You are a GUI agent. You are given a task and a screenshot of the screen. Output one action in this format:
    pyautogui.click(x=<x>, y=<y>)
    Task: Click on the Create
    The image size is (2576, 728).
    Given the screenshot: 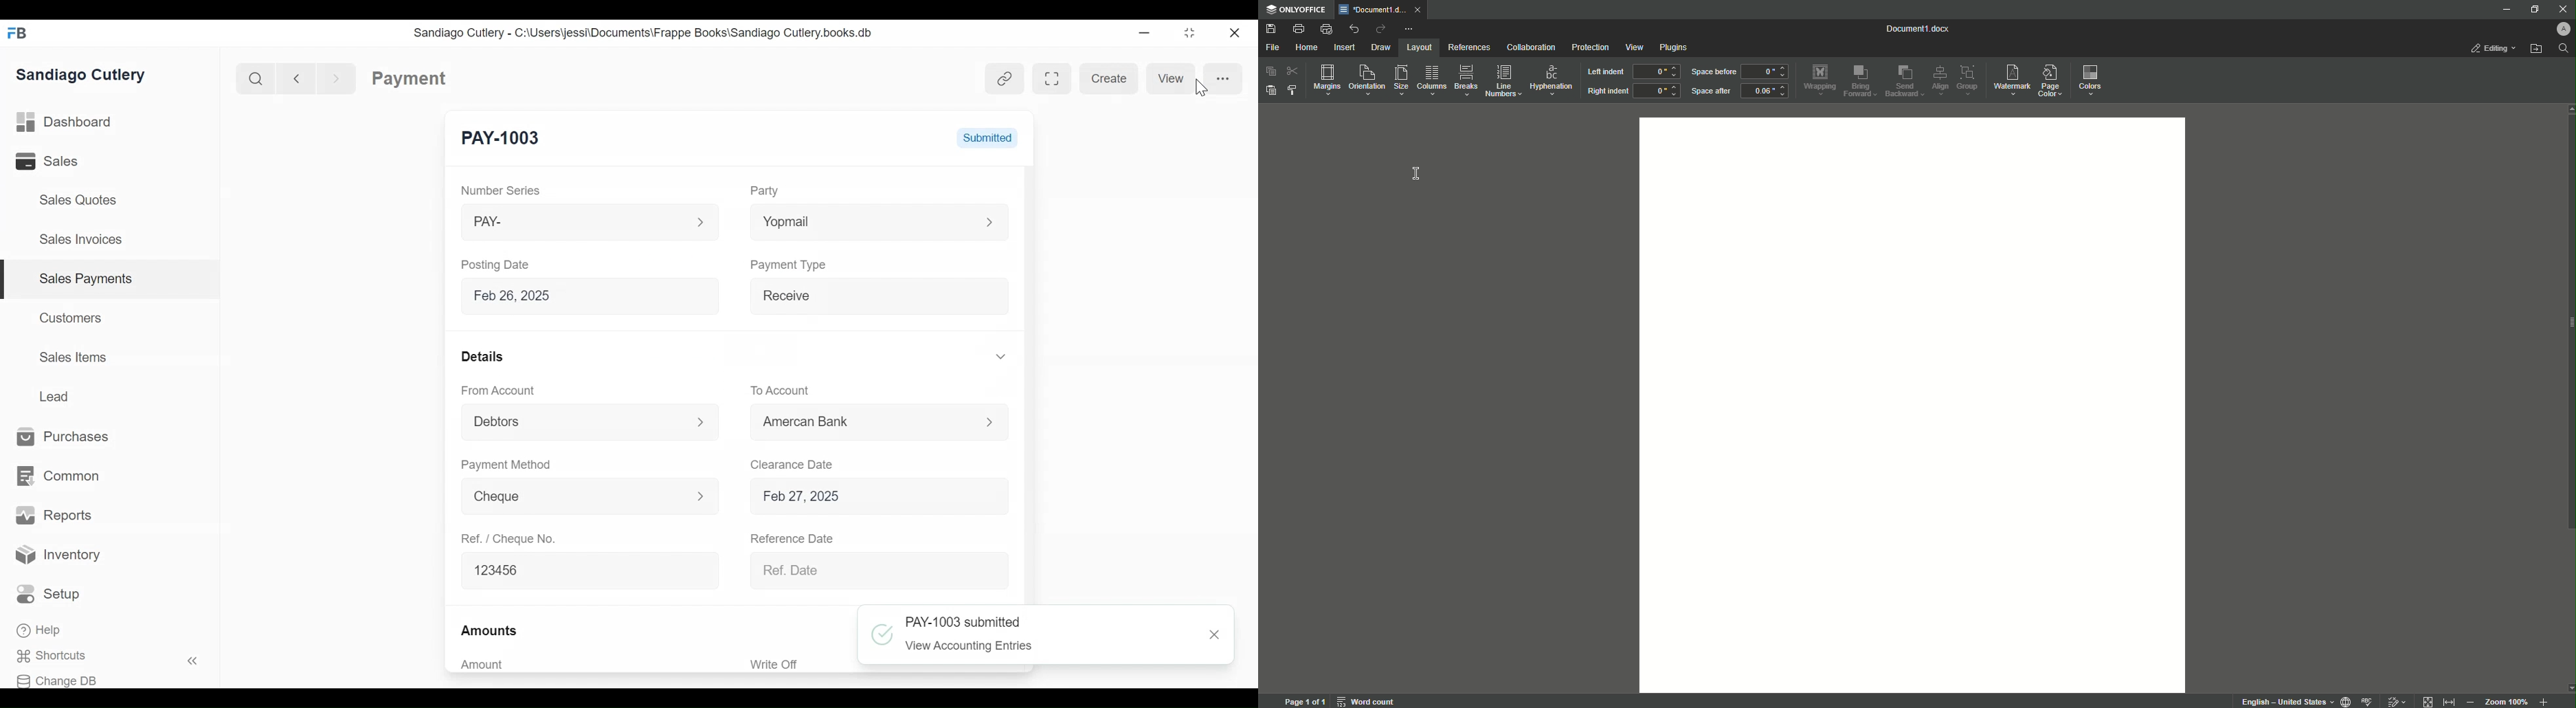 What is the action you would take?
    pyautogui.click(x=1109, y=79)
    